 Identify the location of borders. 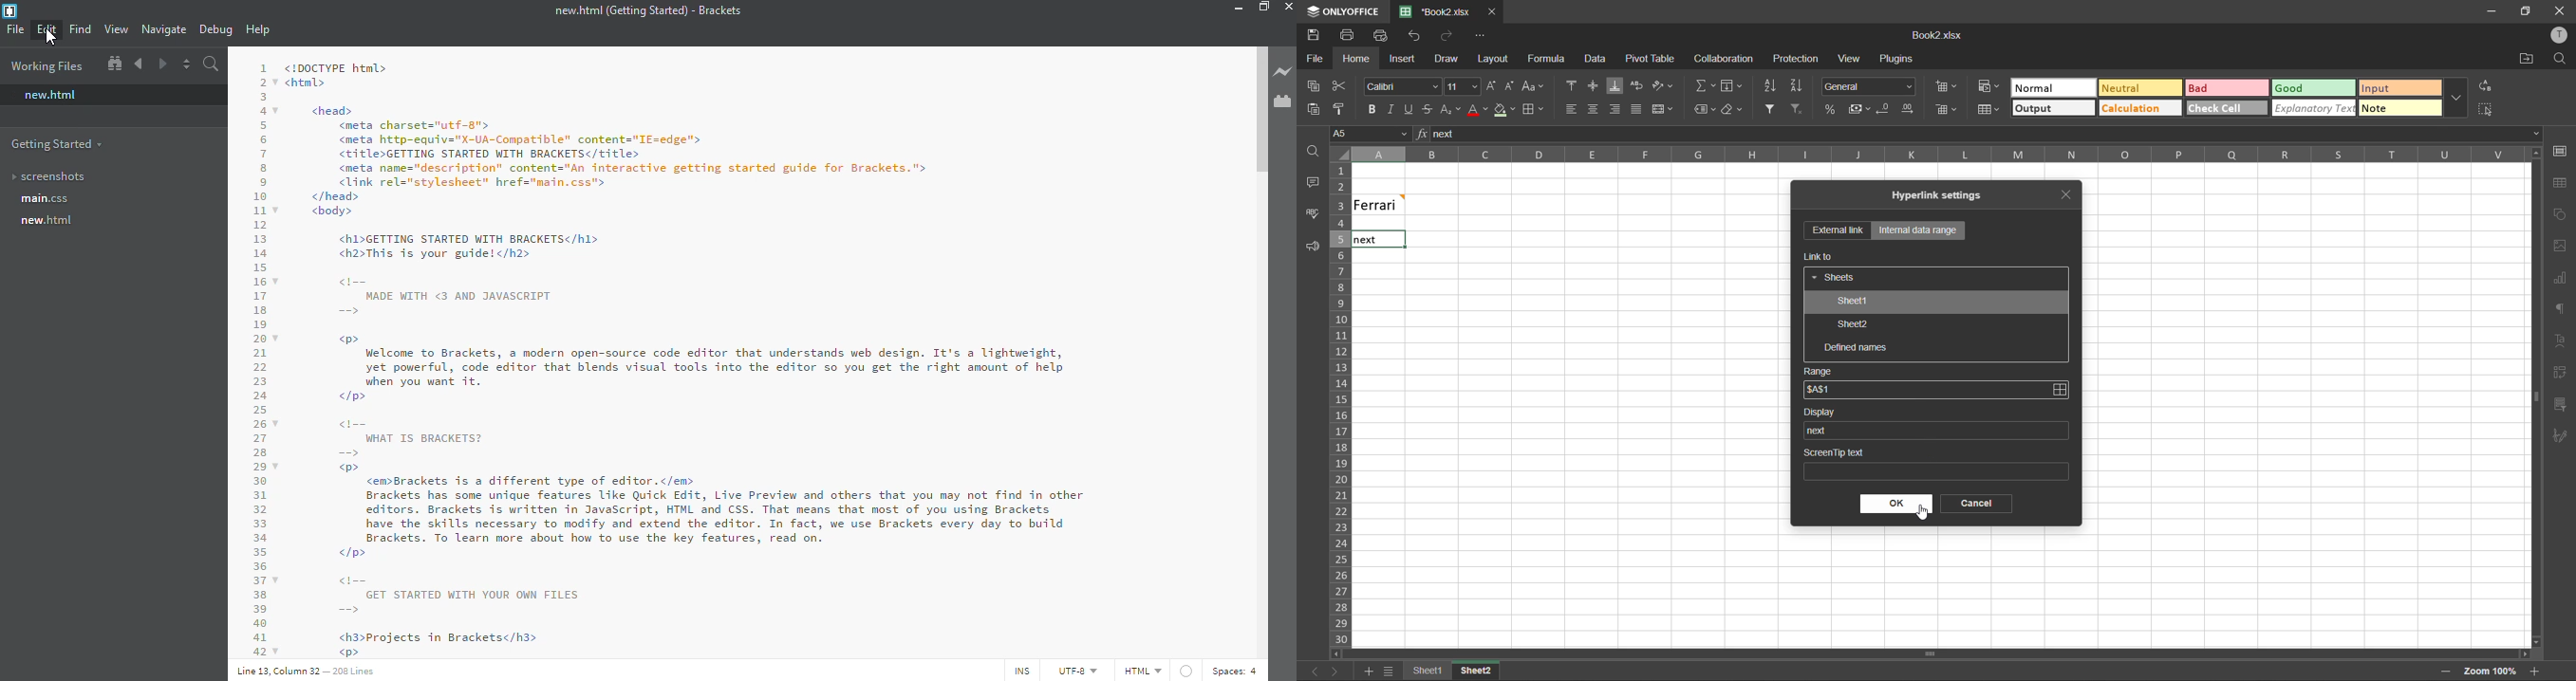
(1533, 110).